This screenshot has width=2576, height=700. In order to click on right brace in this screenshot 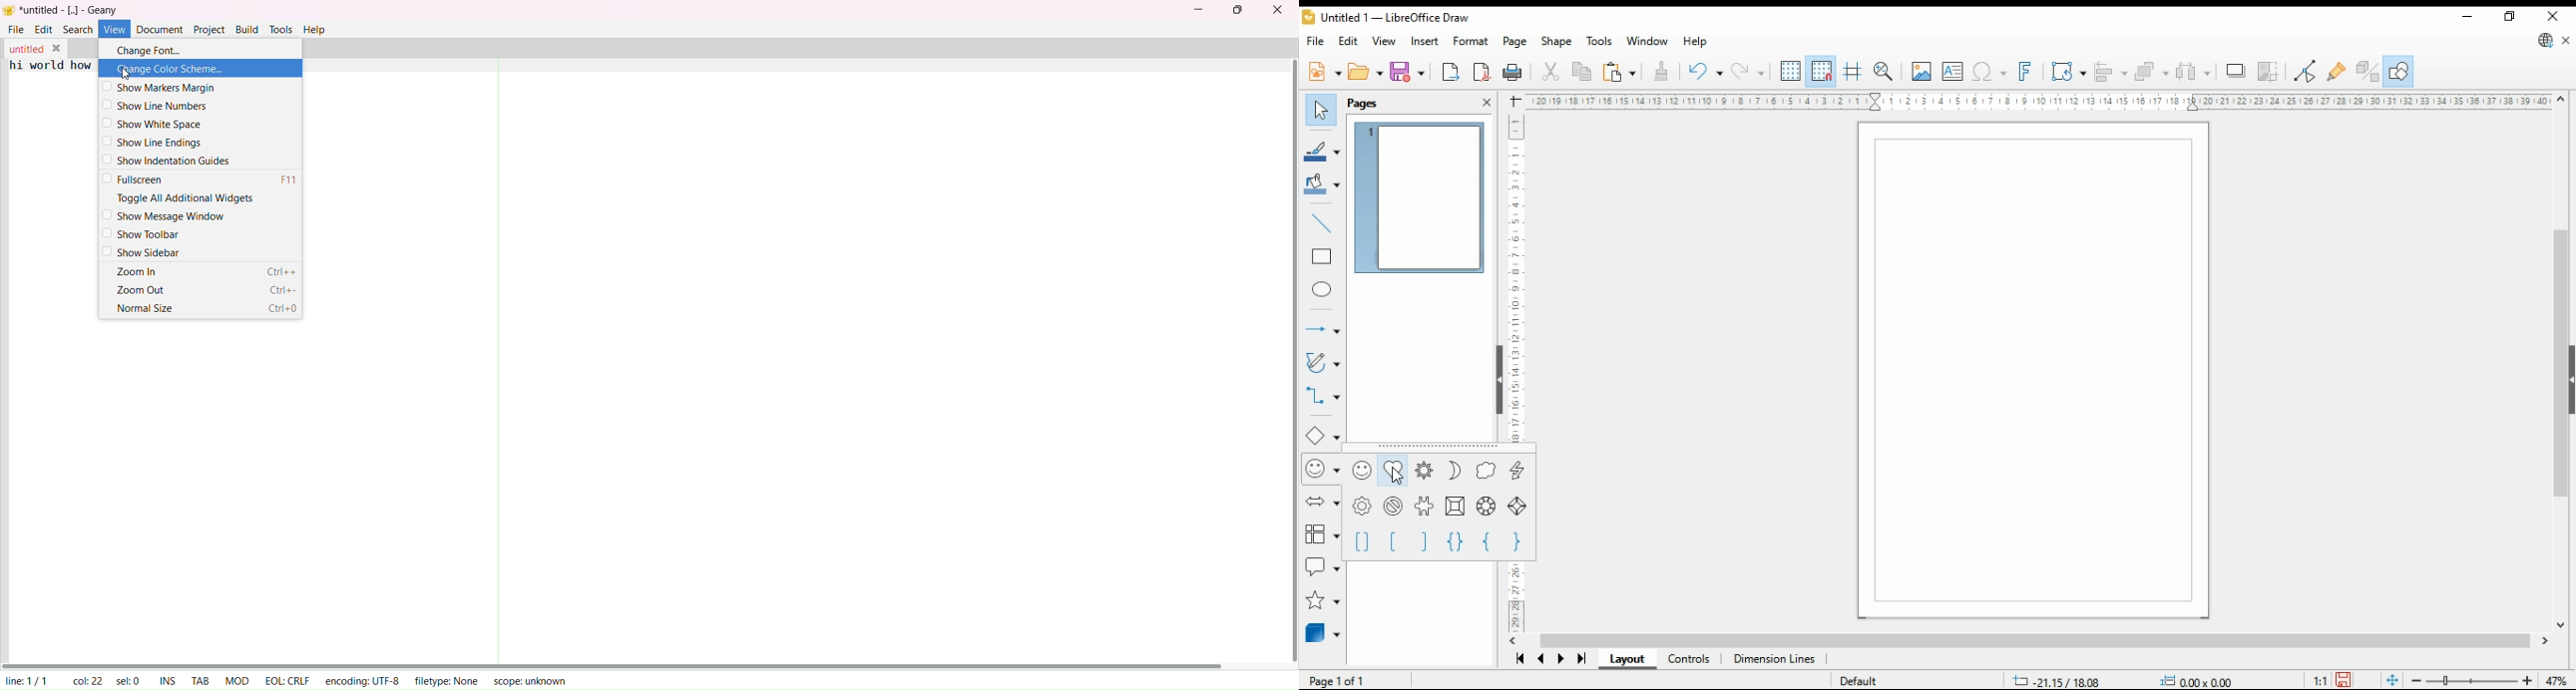, I will do `click(1516, 542)`.